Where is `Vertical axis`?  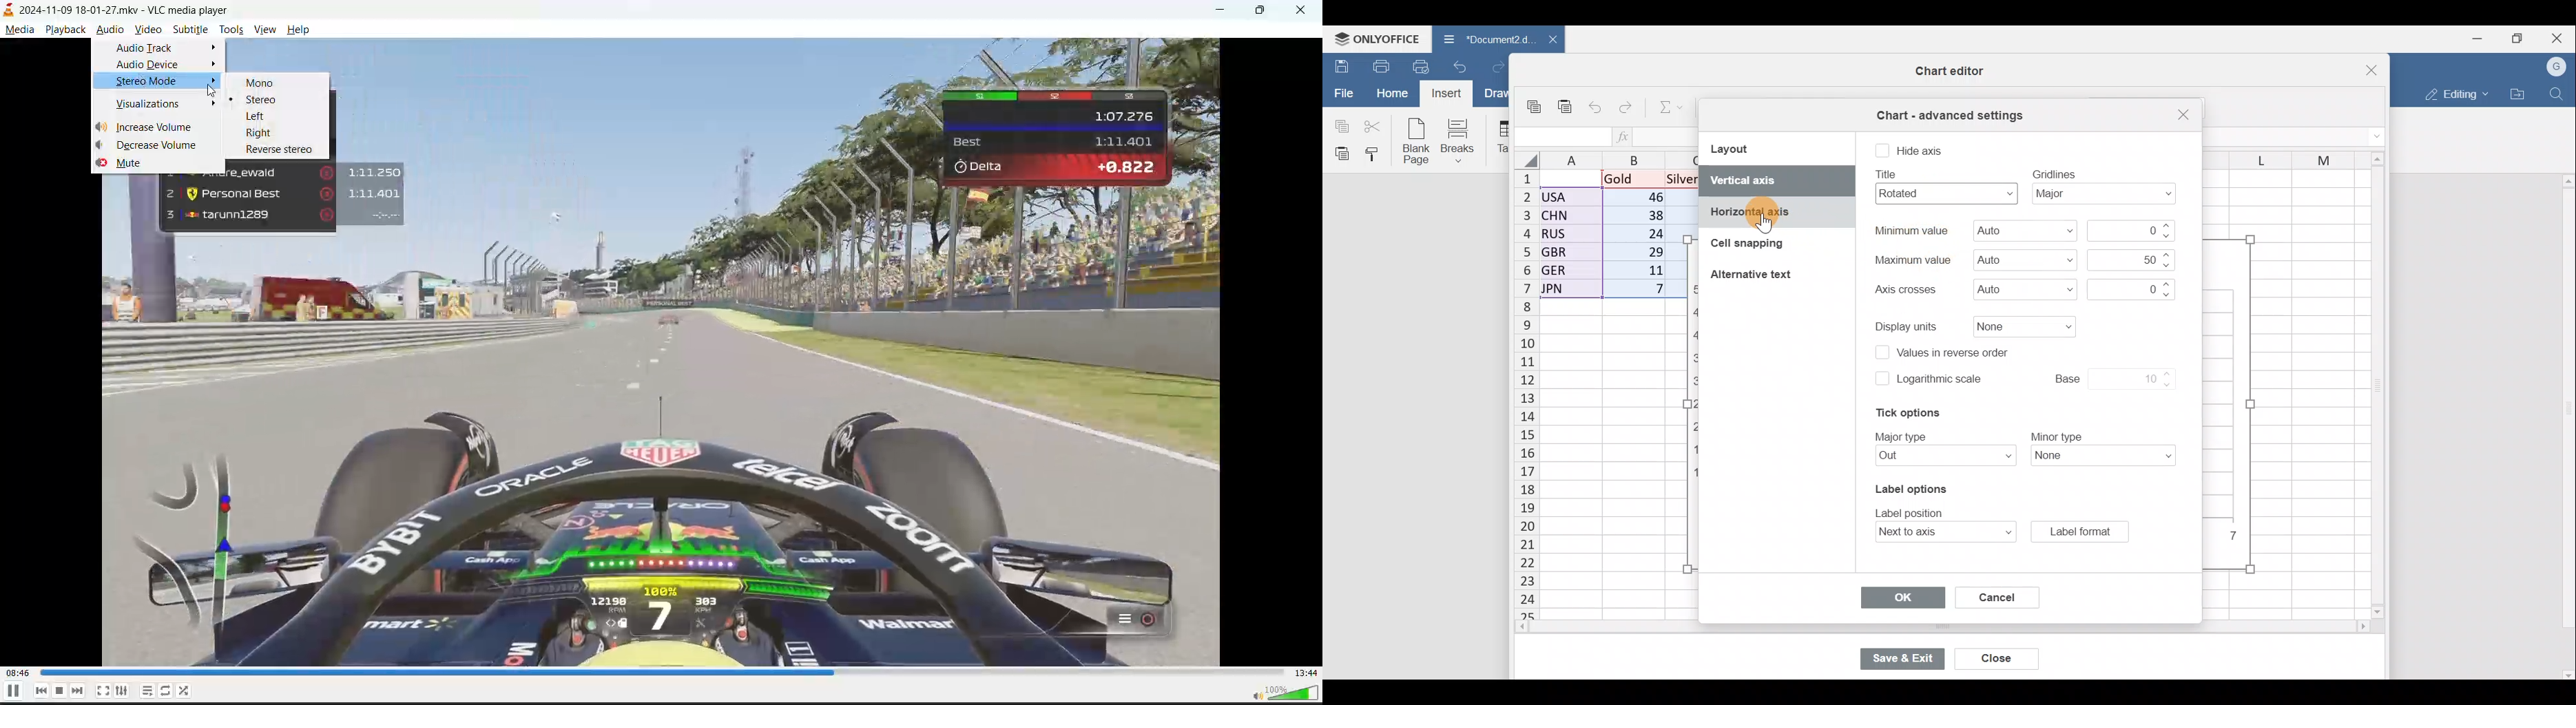 Vertical axis is located at coordinates (1774, 180).